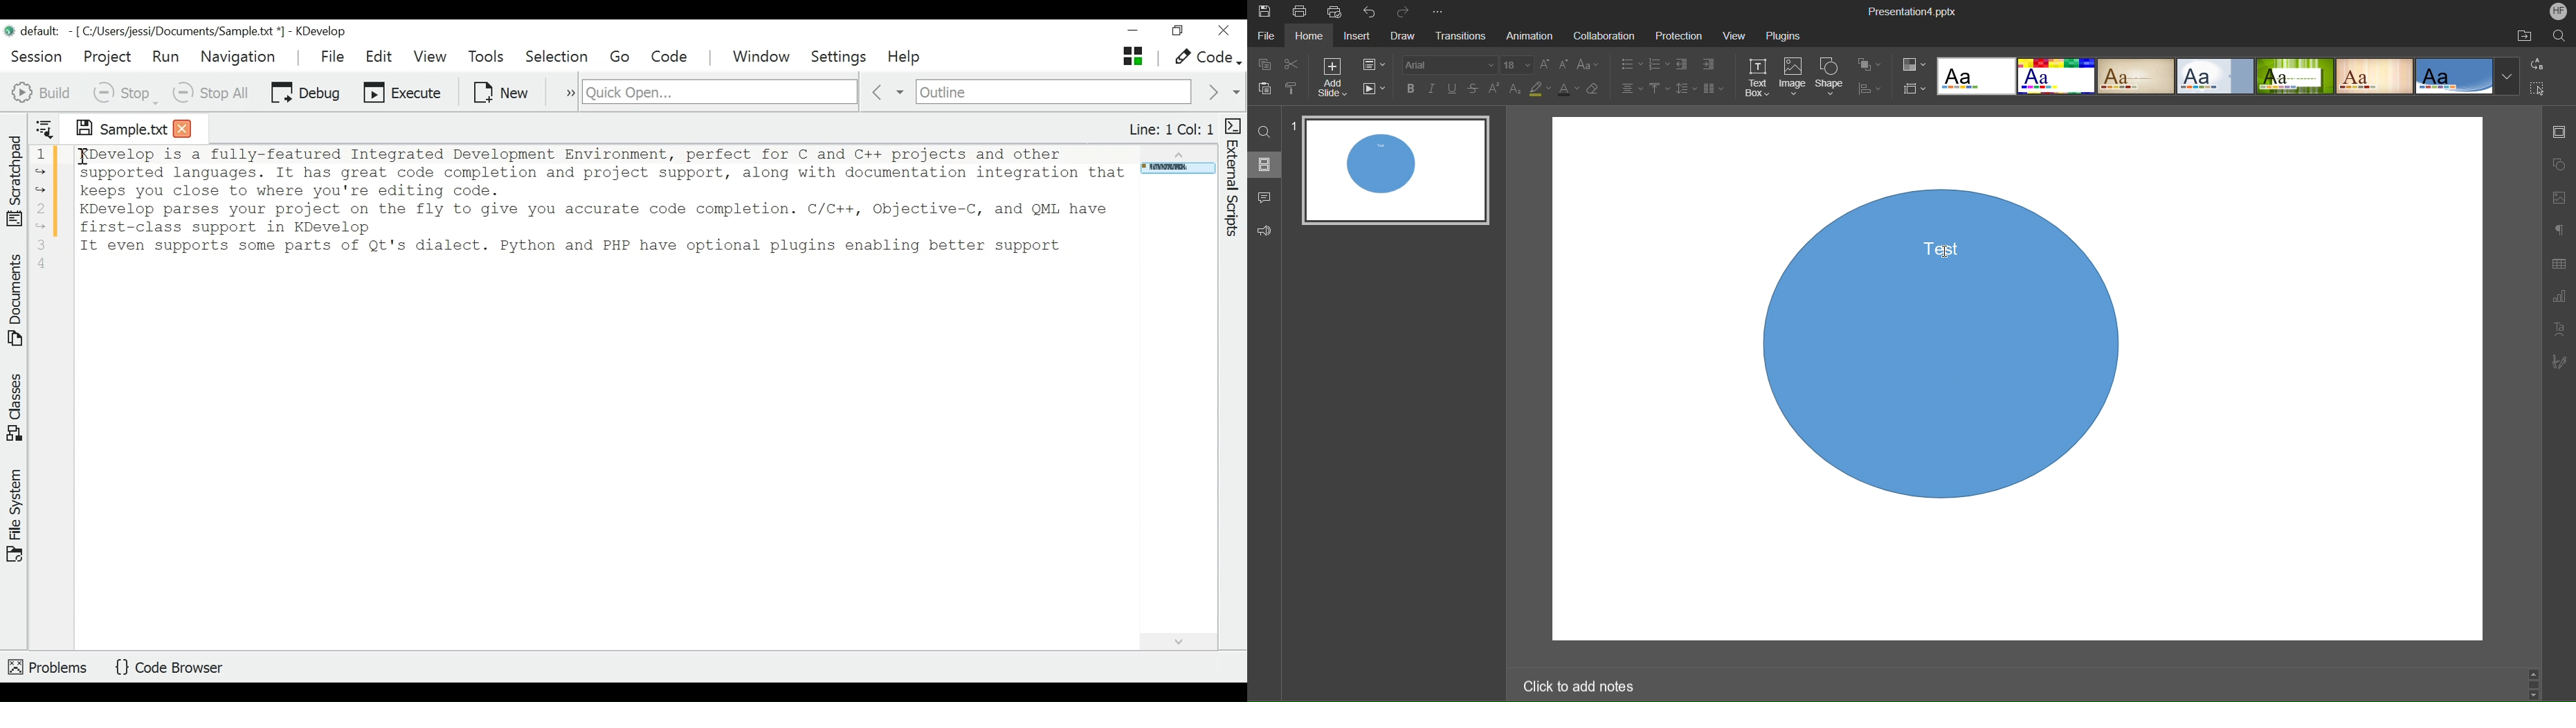 Image resolution: width=2576 pixels, height=728 pixels. What do you see at coordinates (335, 56) in the screenshot?
I see `File` at bounding box center [335, 56].